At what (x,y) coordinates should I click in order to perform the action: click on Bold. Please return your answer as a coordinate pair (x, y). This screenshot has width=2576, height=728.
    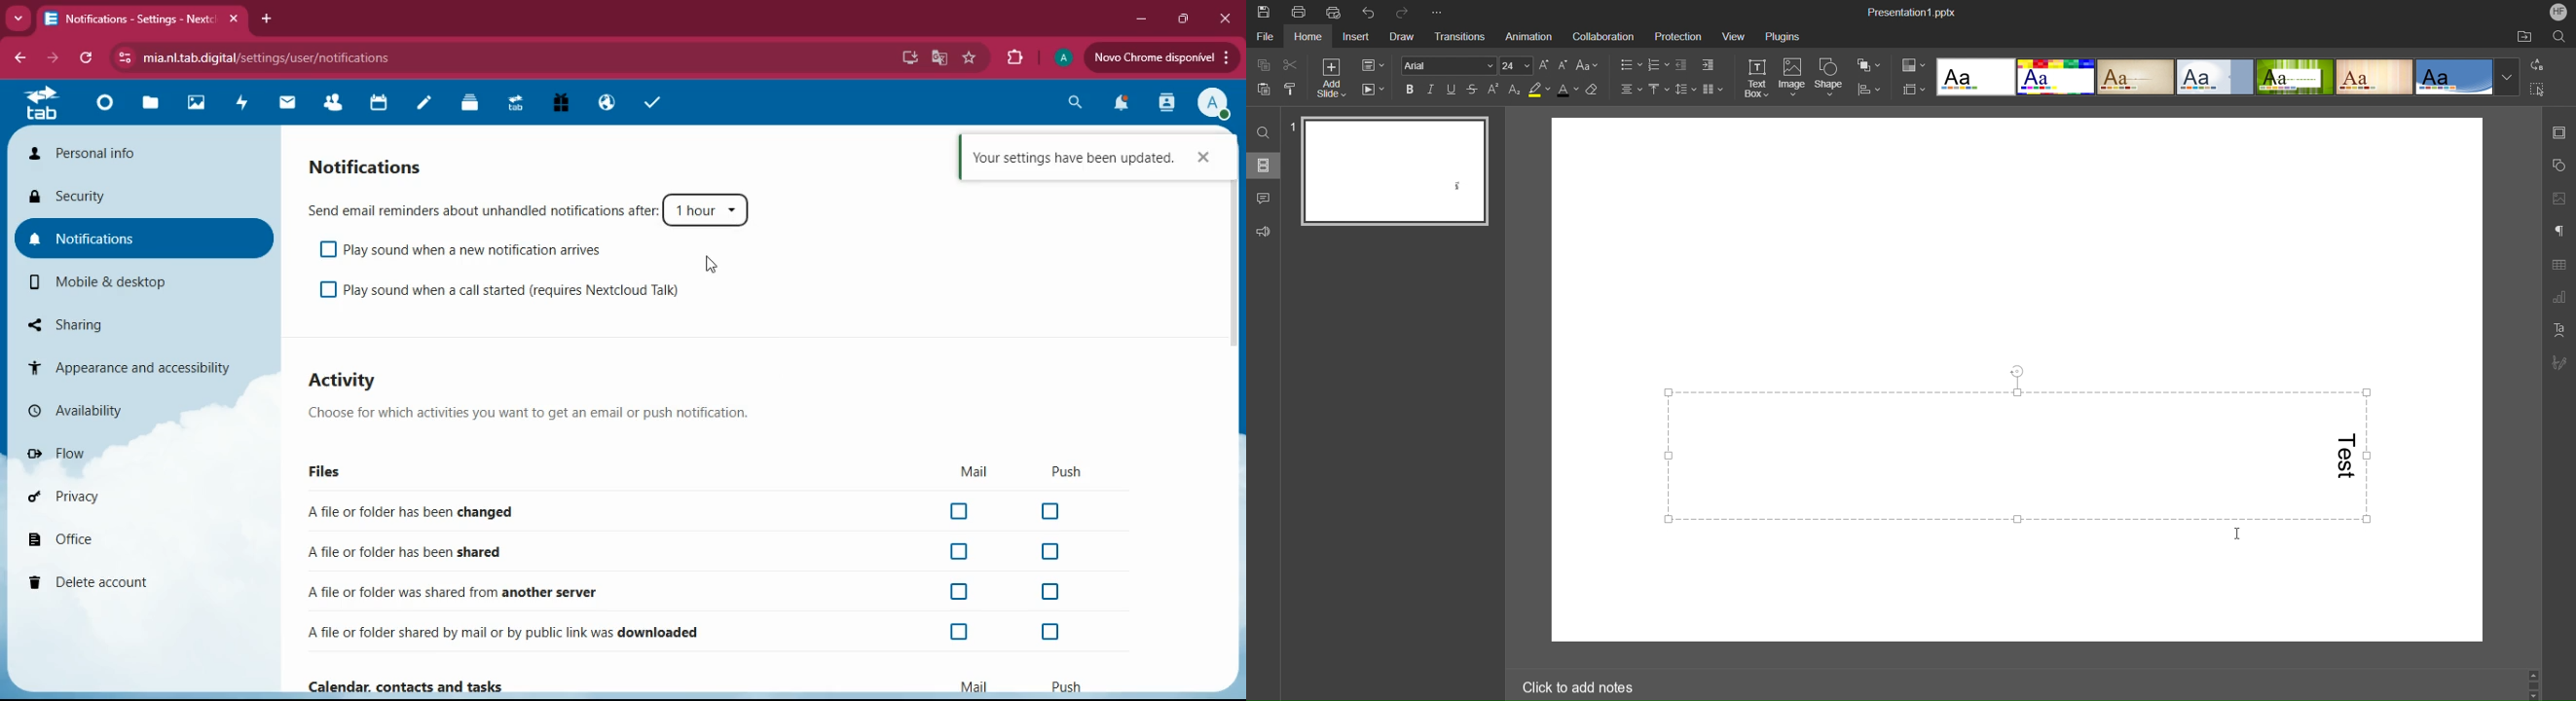
    Looking at the image, I should click on (1410, 89).